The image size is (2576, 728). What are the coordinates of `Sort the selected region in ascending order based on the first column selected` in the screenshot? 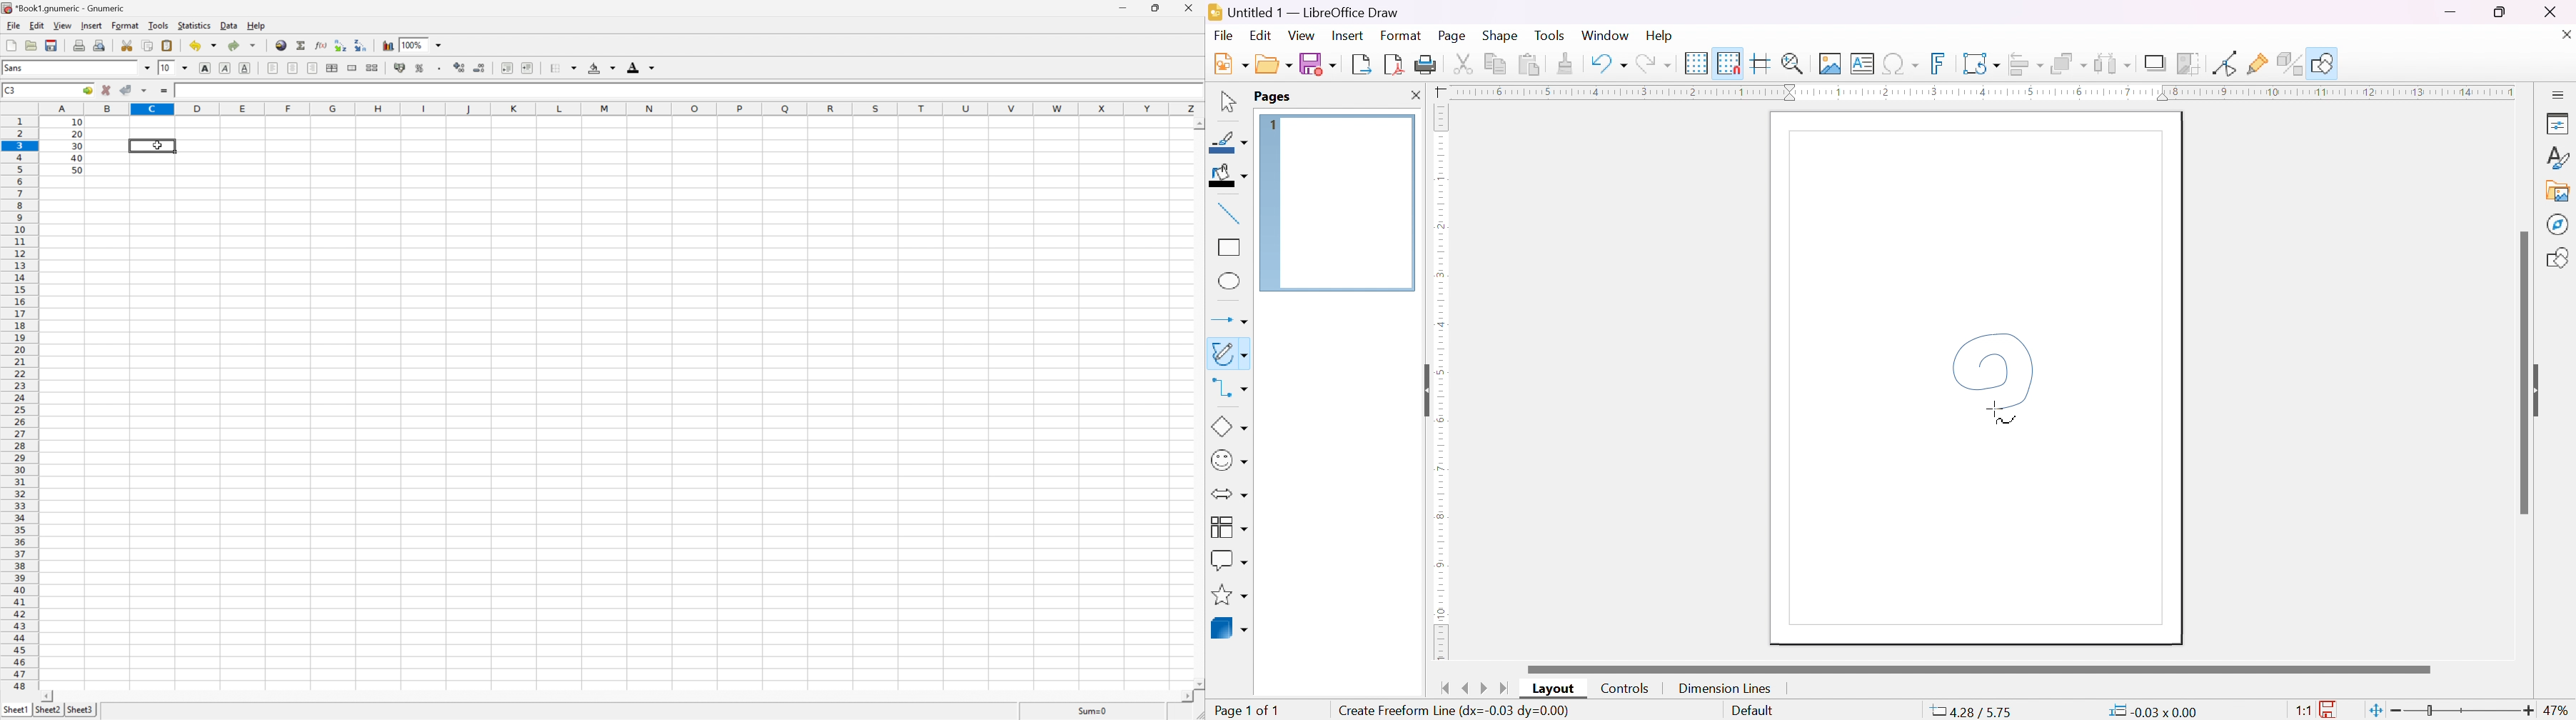 It's located at (341, 46).